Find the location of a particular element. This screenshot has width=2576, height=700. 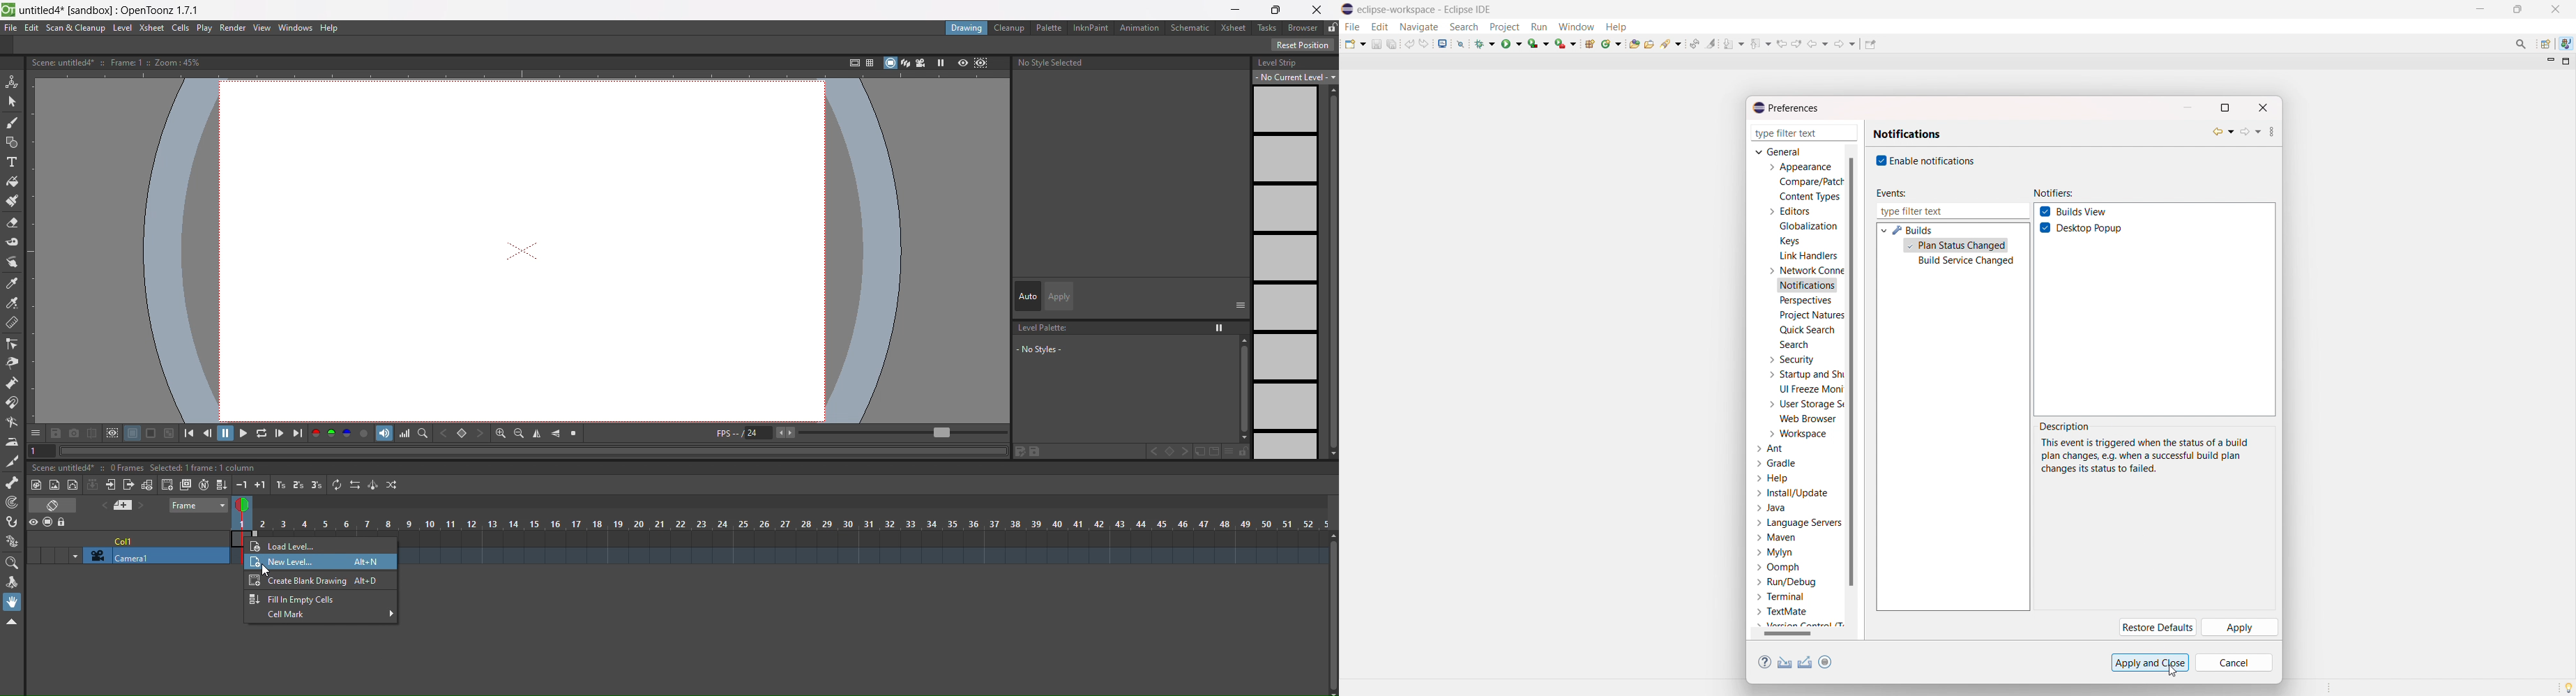

tool is located at coordinates (112, 433).